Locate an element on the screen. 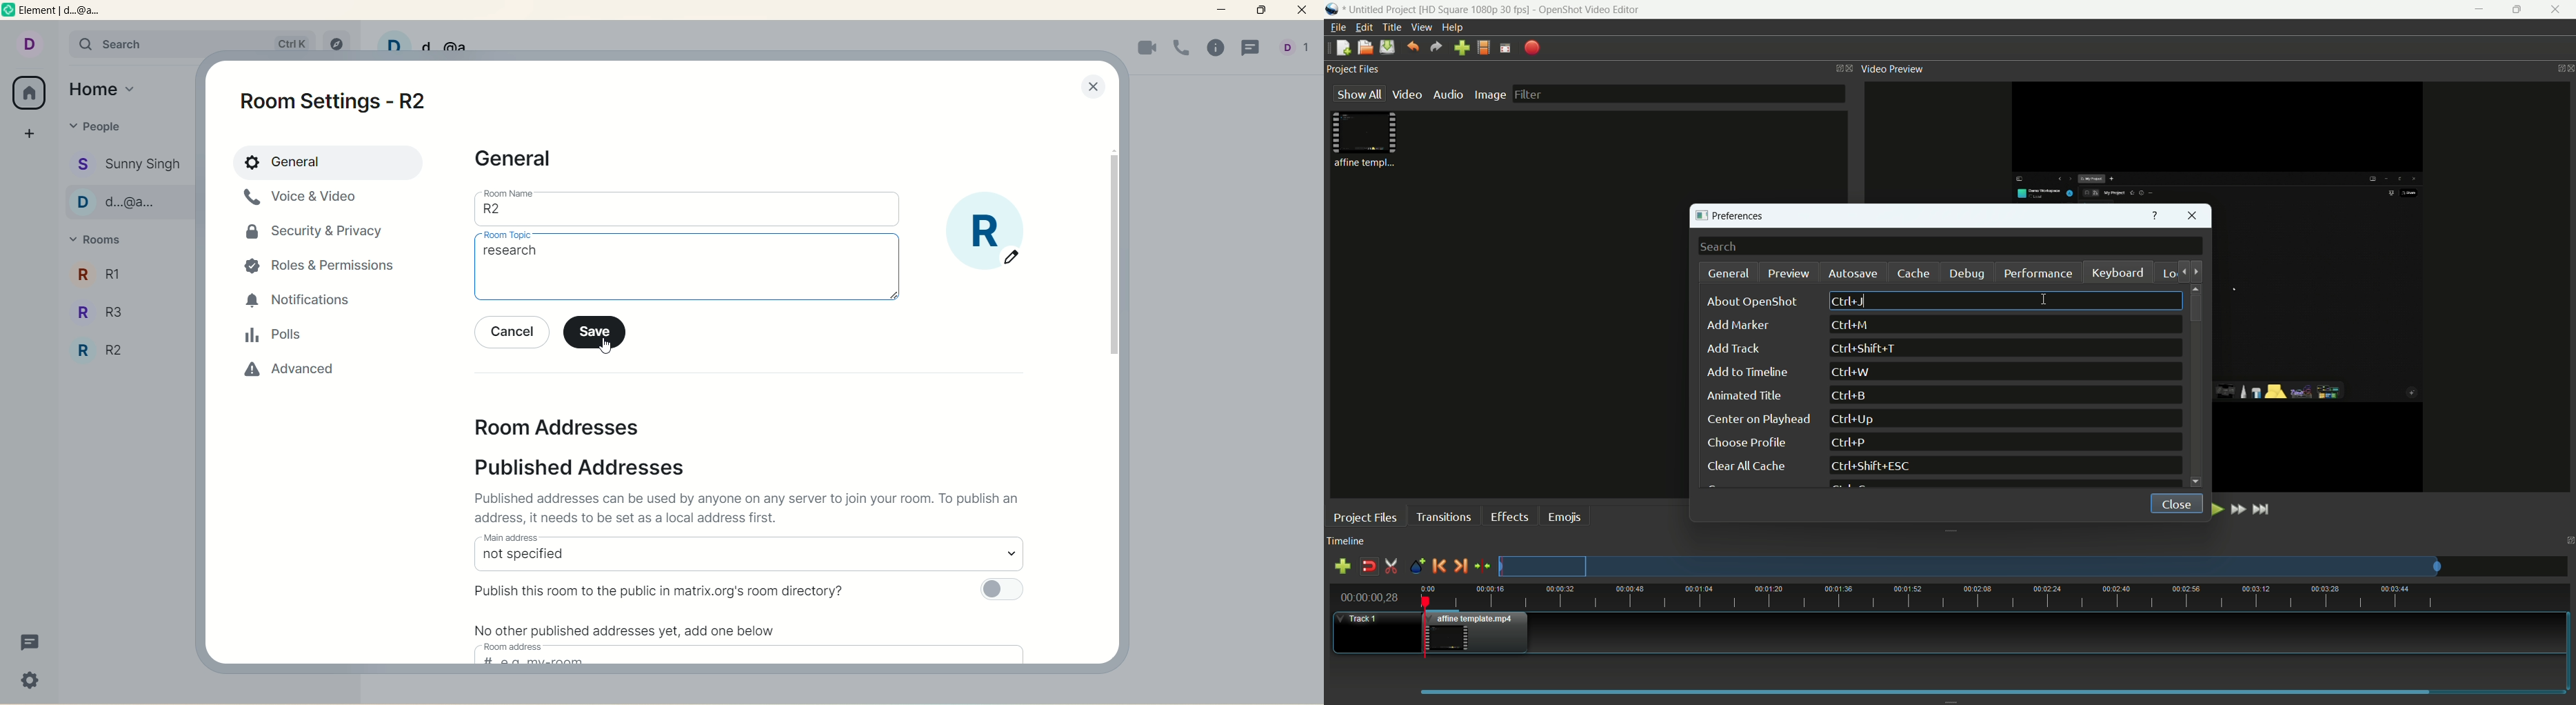 This screenshot has height=728, width=2576. R3 is located at coordinates (123, 309).